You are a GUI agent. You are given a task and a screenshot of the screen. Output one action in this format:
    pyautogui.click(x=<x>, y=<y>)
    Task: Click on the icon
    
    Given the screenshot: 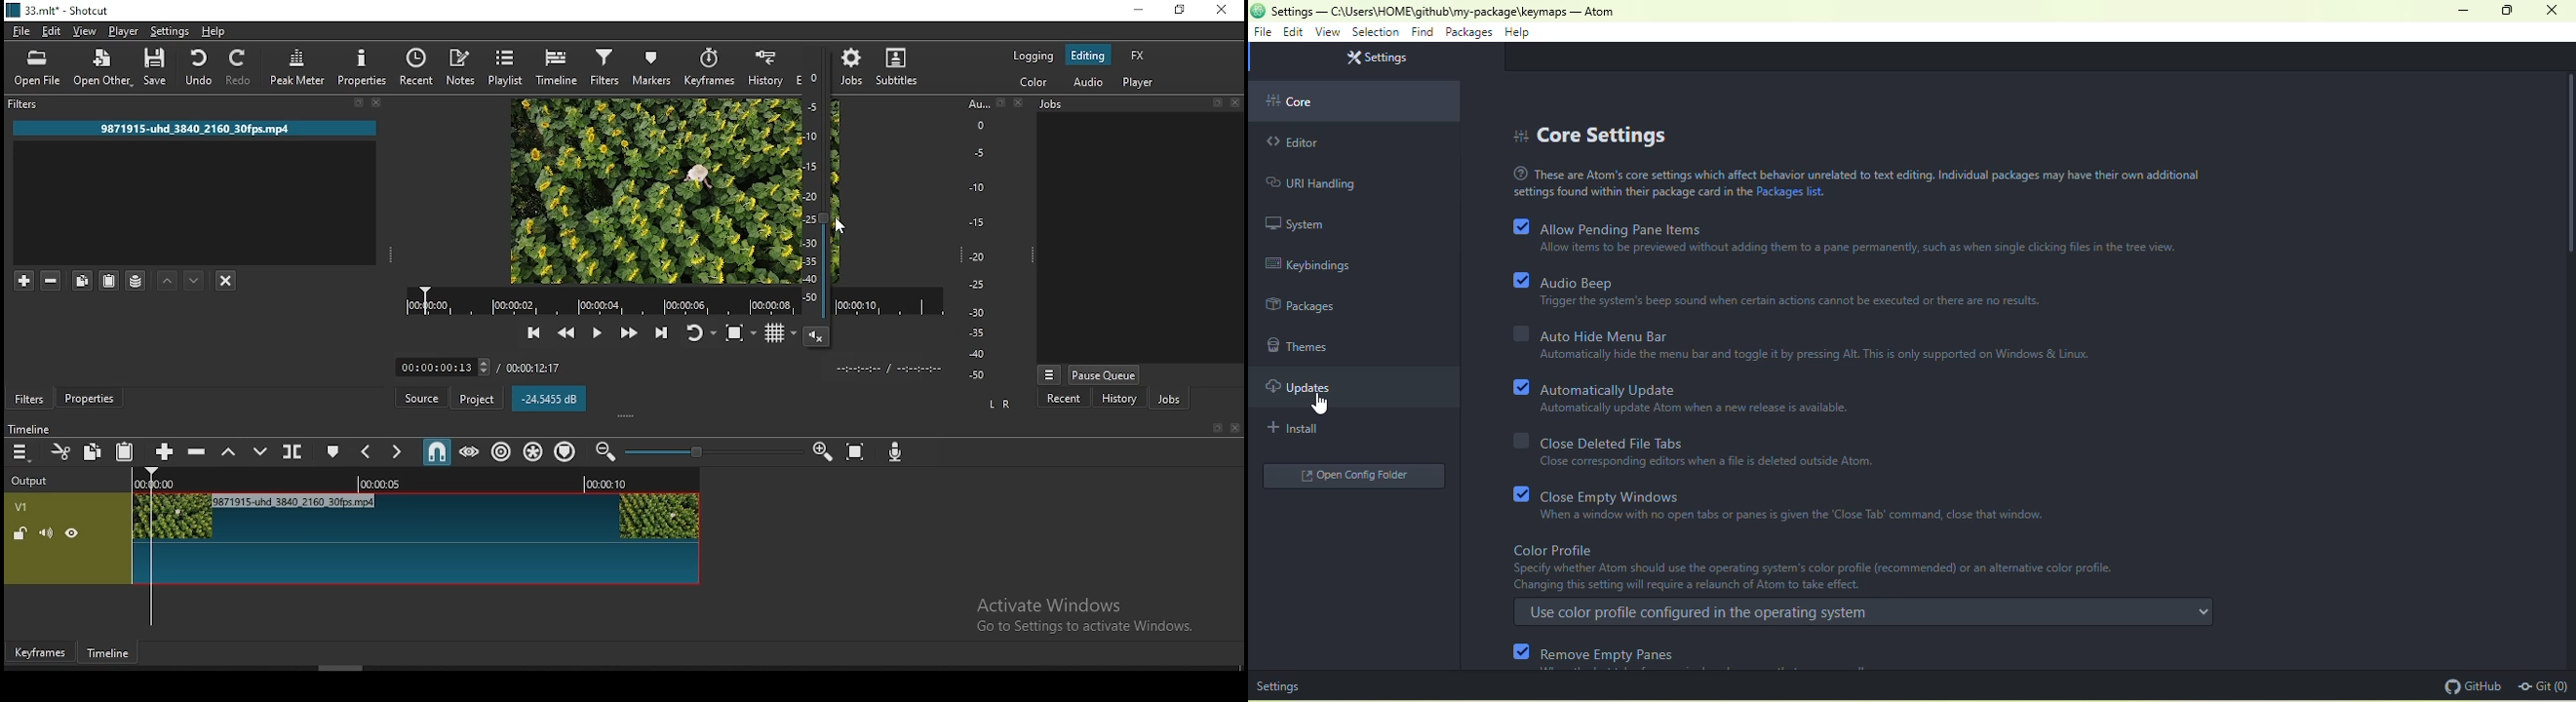 What is the action you would take?
    pyautogui.click(x=1258, y=10)
    